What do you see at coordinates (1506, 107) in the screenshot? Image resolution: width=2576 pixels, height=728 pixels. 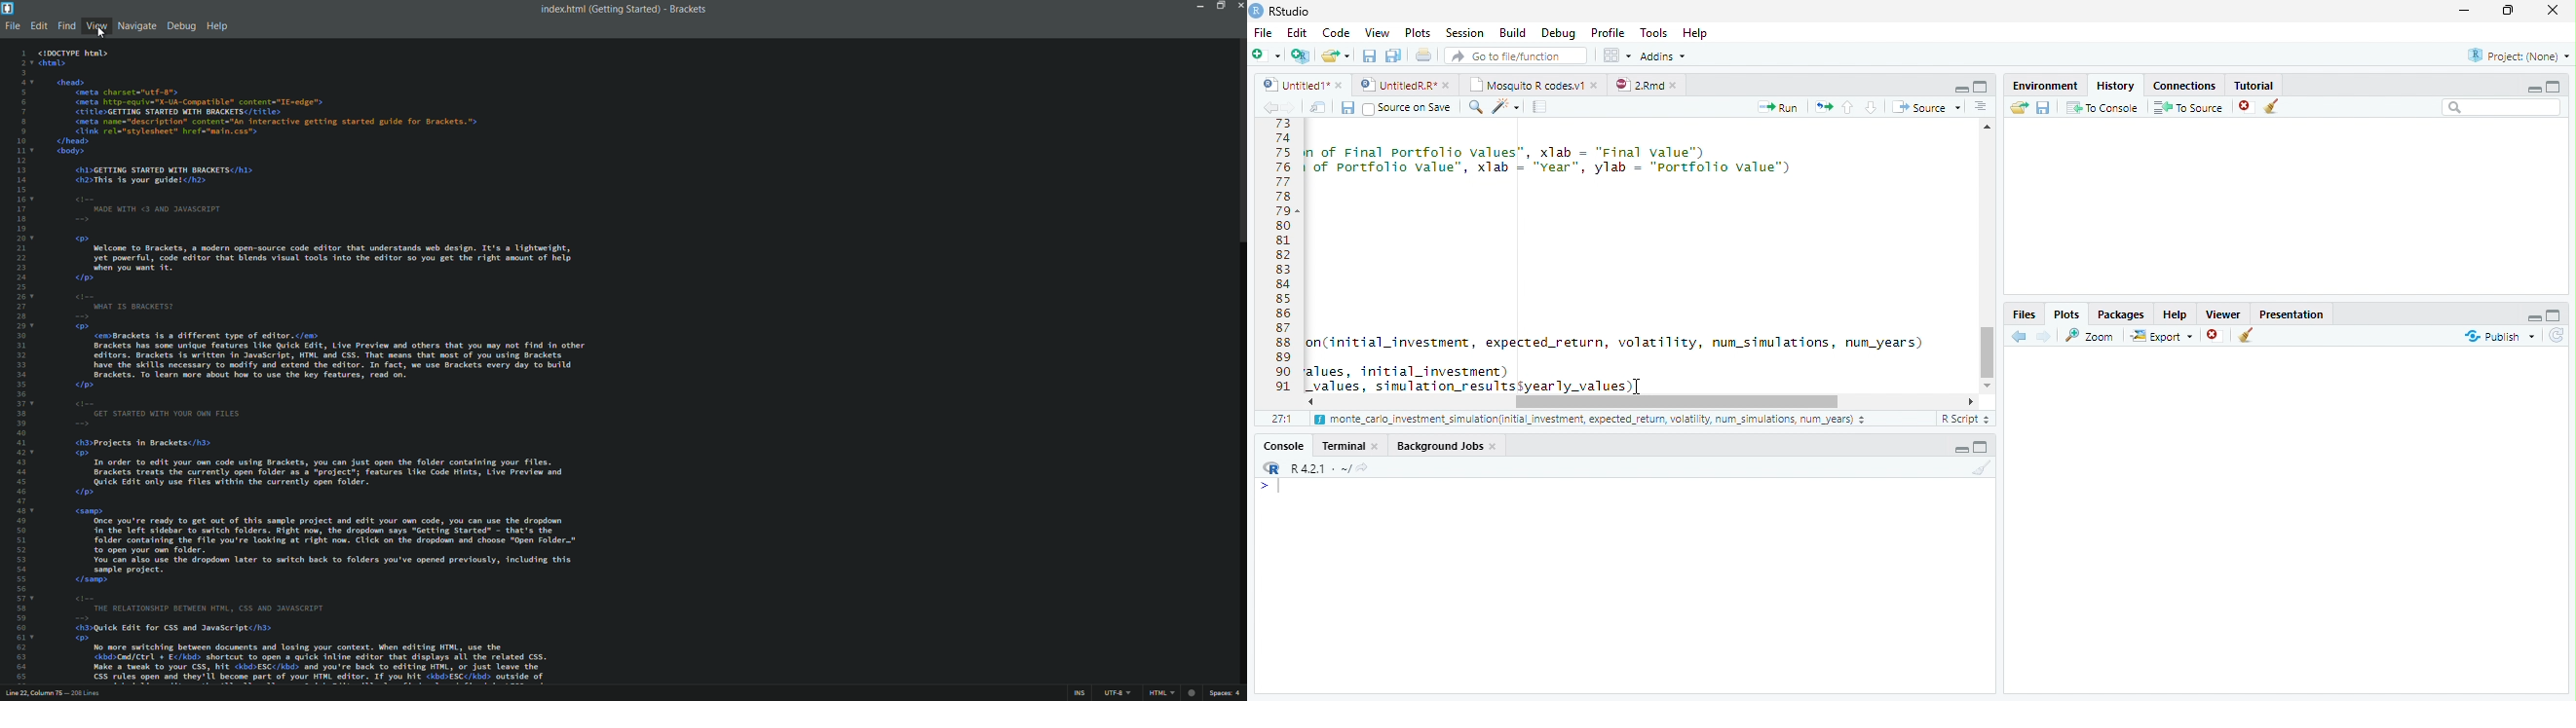 I see `Code Tools` at bounding box center [1506, 107].